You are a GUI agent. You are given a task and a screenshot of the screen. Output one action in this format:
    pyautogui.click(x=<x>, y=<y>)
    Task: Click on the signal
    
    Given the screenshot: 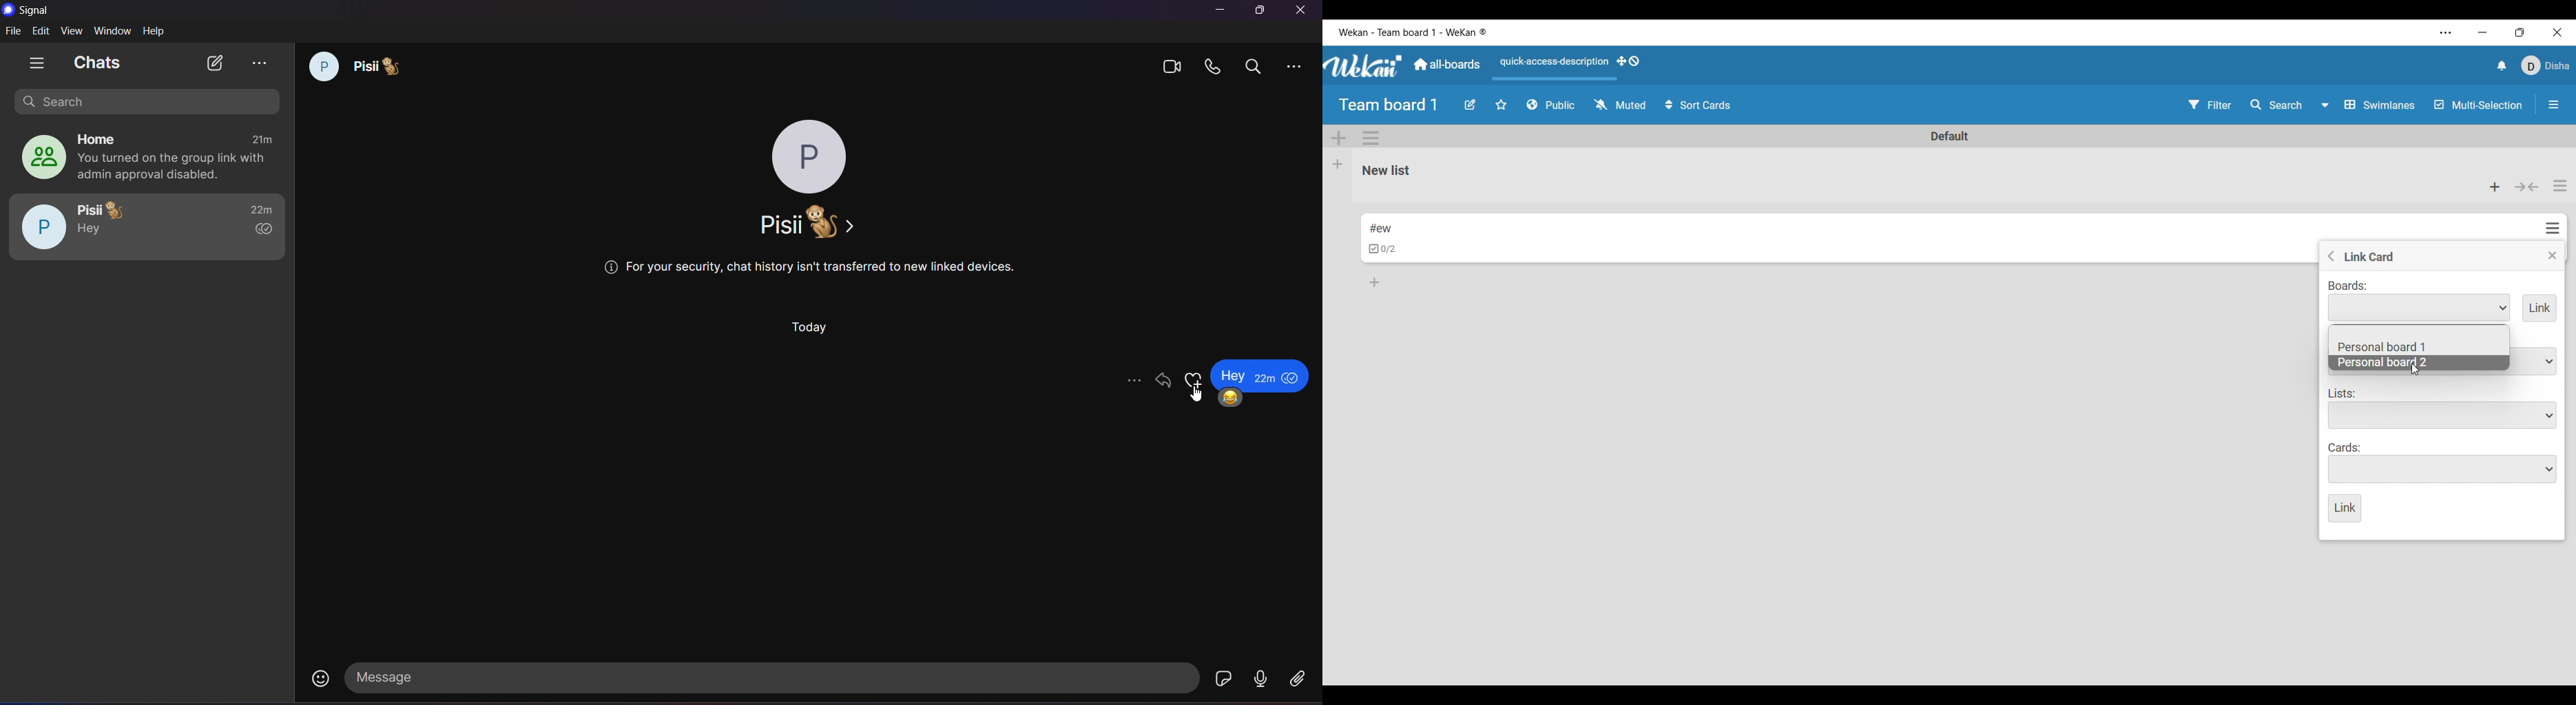 What is the action you would take?
    pyautogui.click(x=33, y=10)
    